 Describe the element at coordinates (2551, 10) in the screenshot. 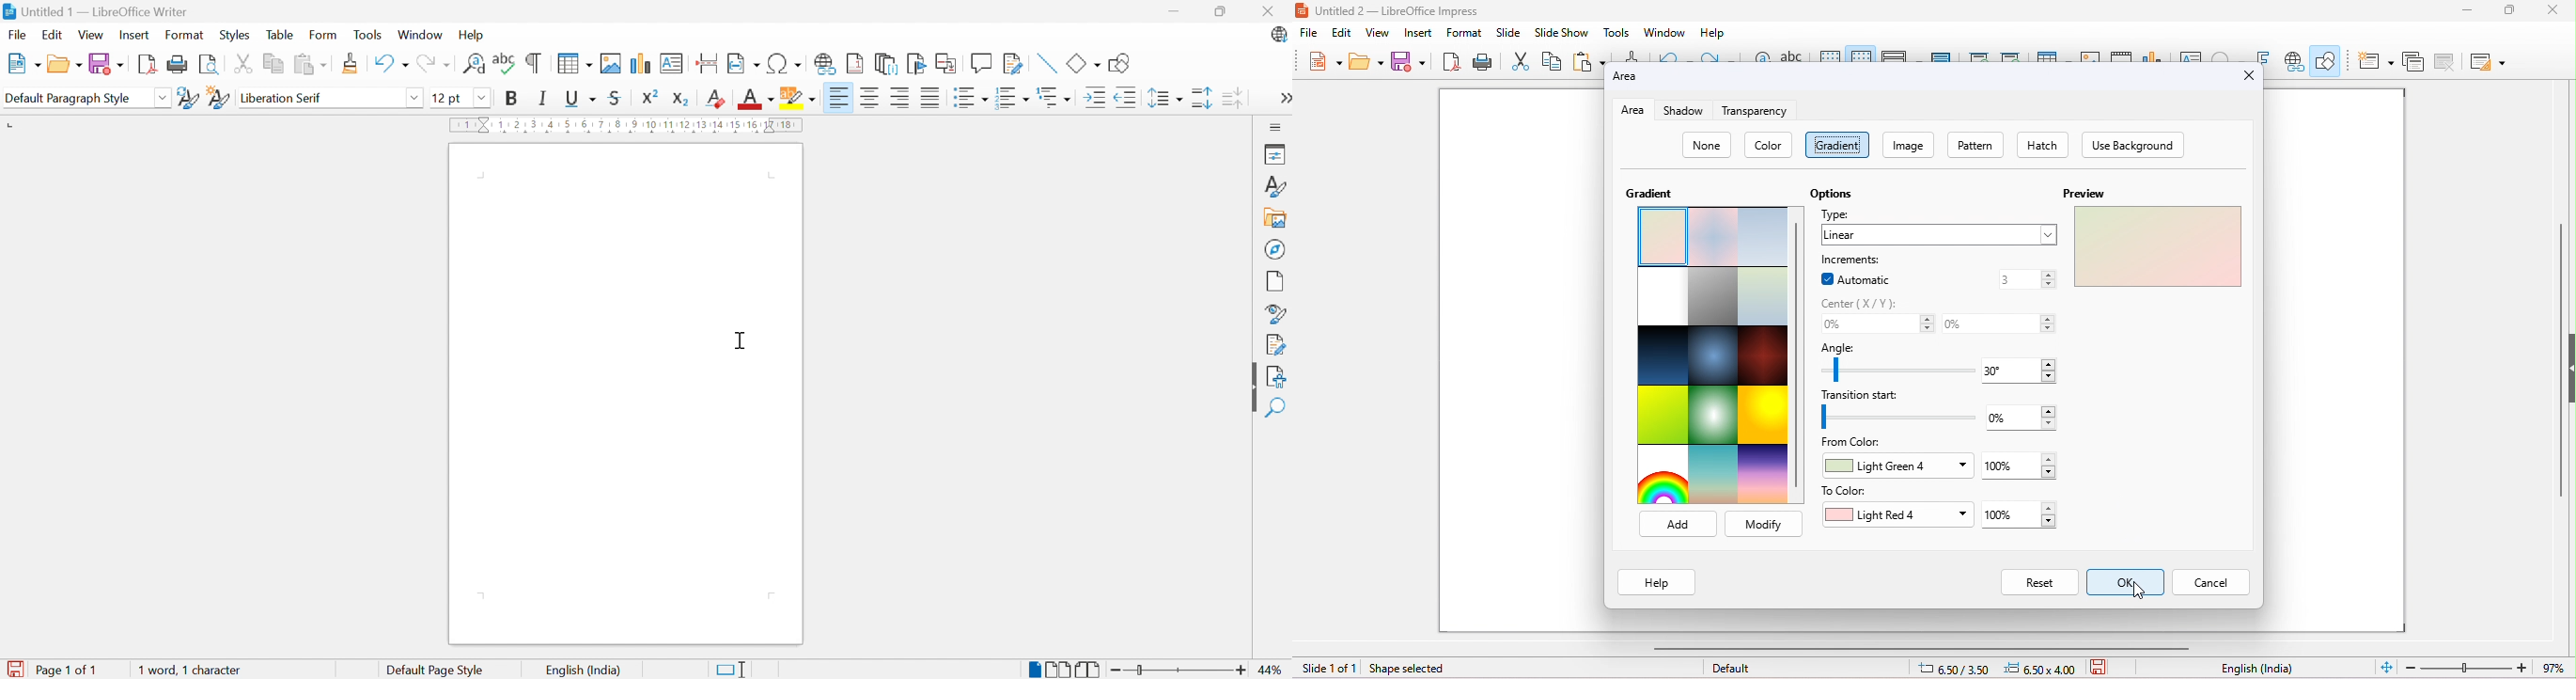

I see `close` at that location.